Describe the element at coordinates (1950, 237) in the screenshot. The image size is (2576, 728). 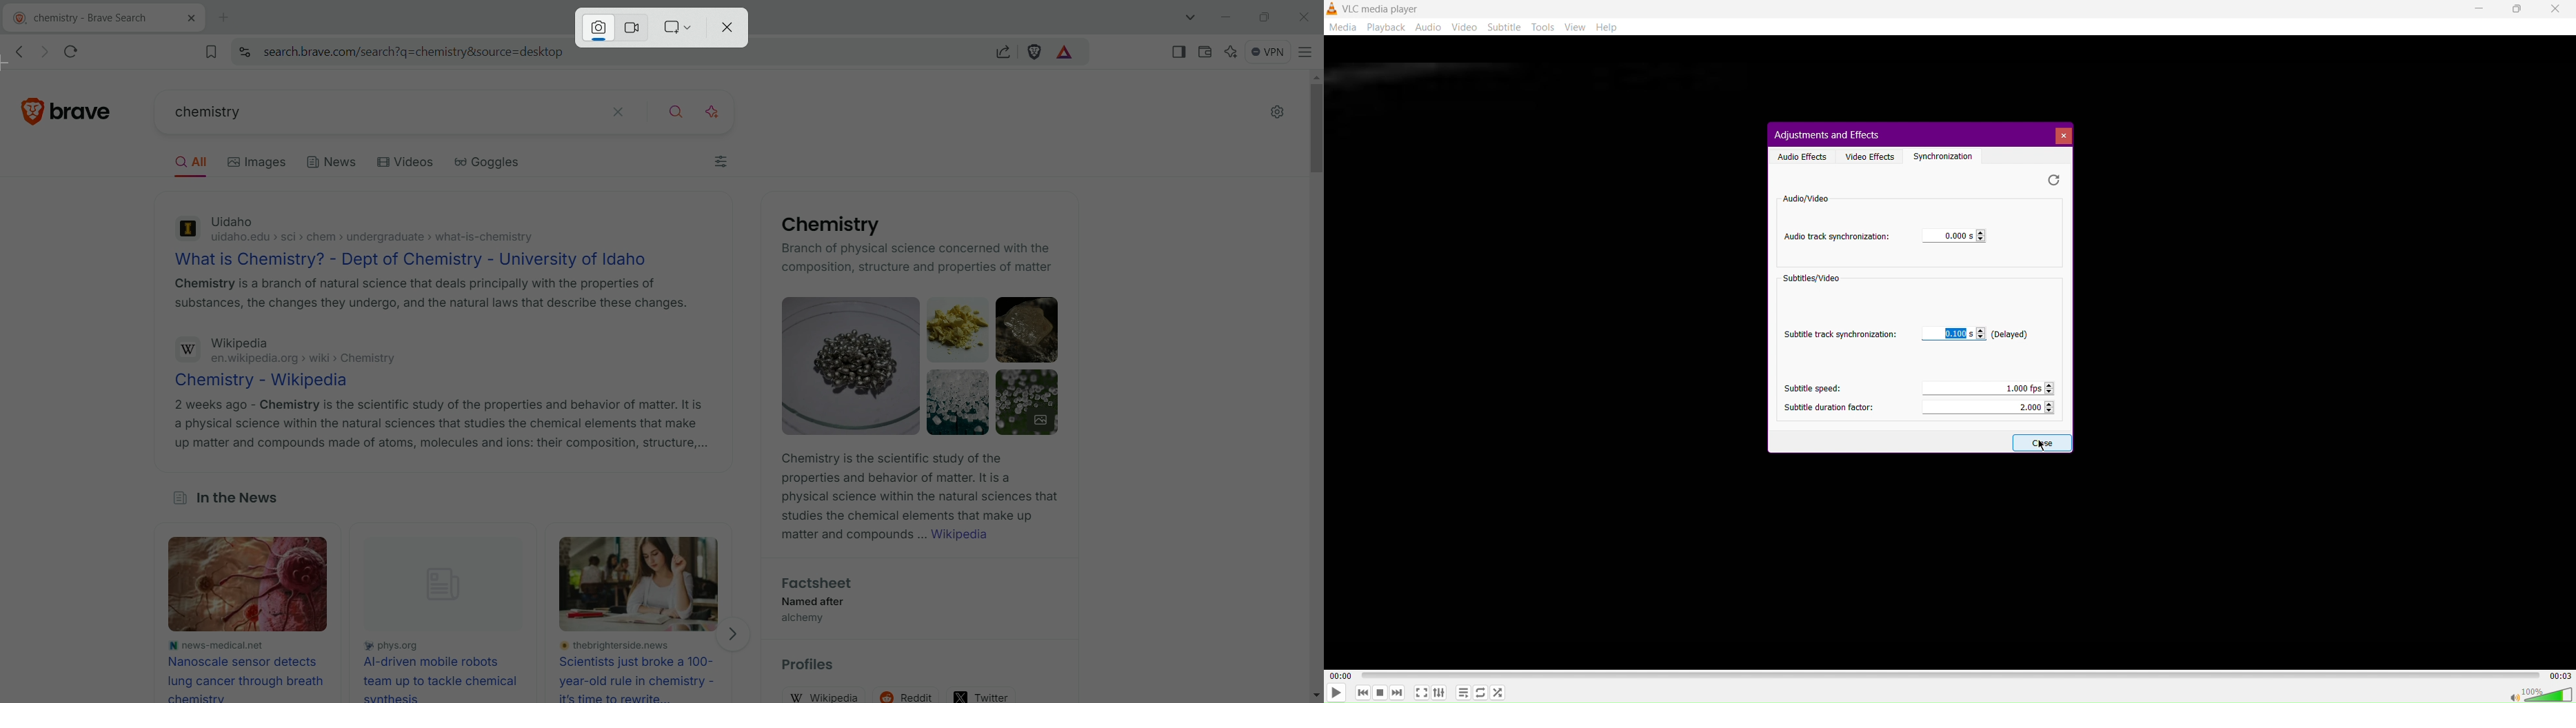
I see `Value` at that location.